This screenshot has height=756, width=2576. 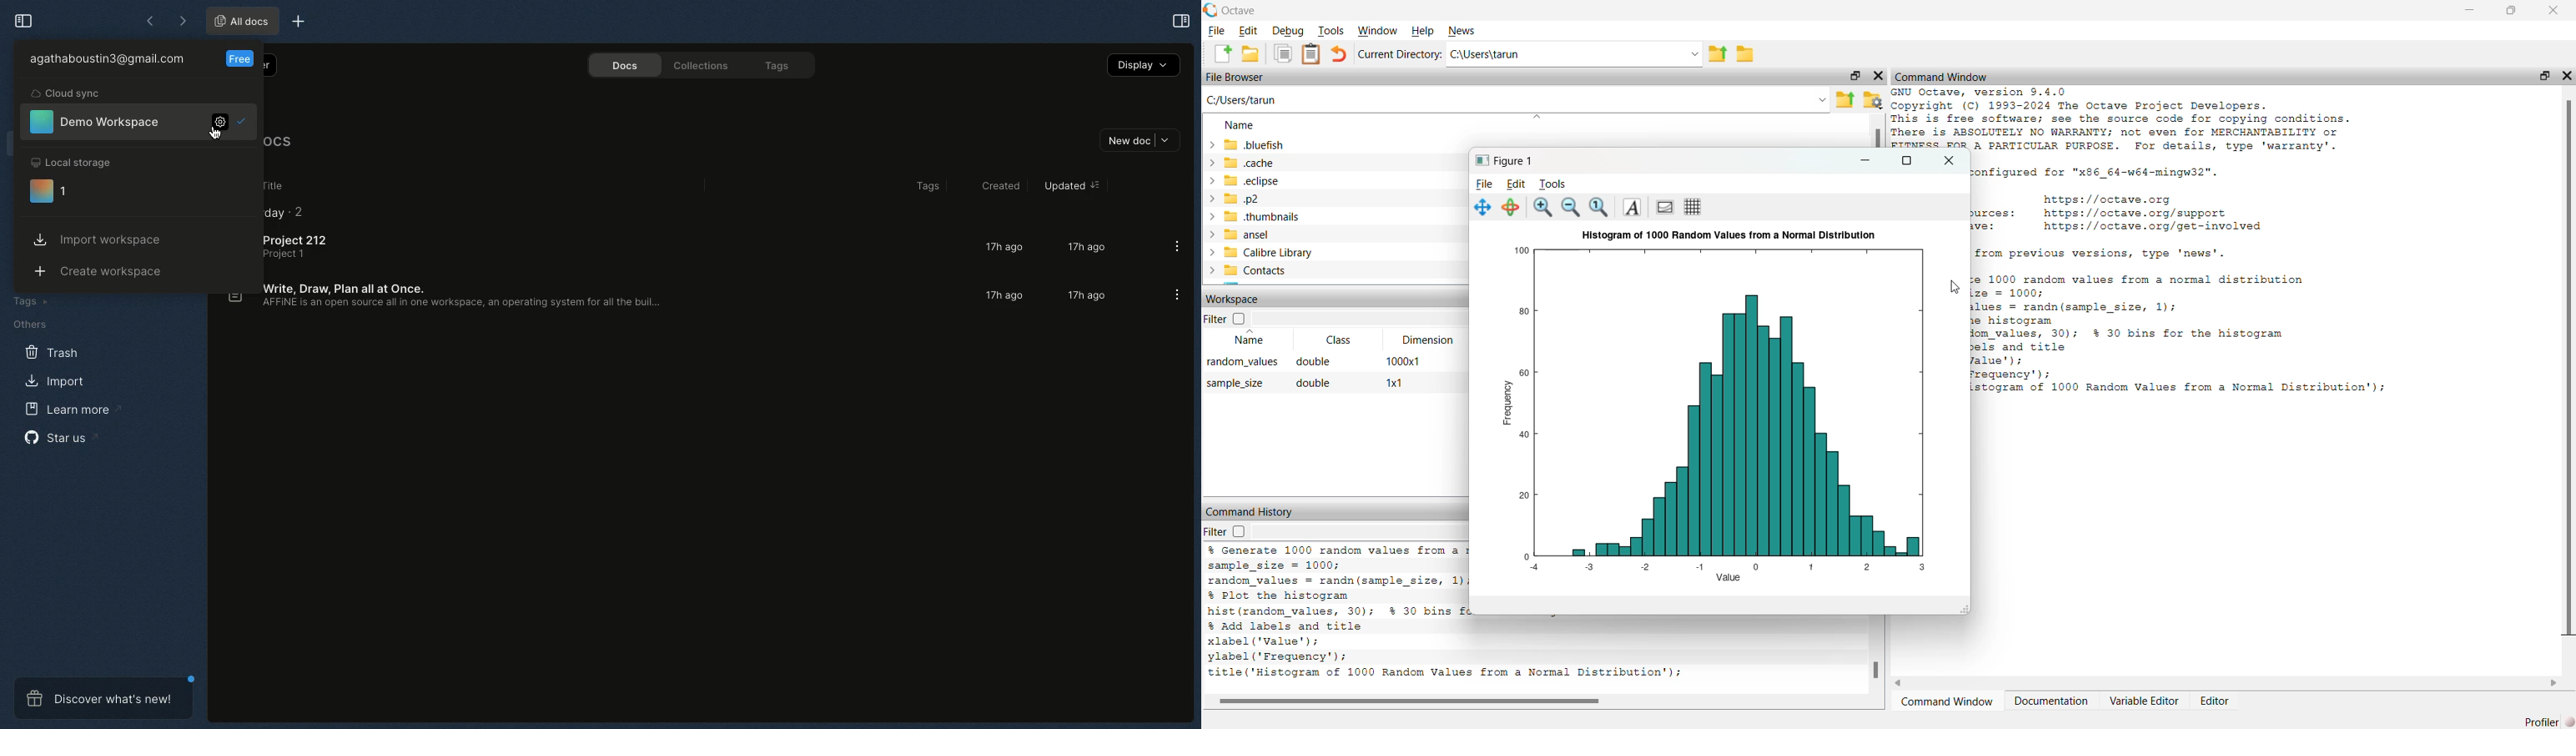 What do you see at coordinates (2144, 701) in the screenshot?
I see `Variable Editor` at bounding box center [2144, 701].